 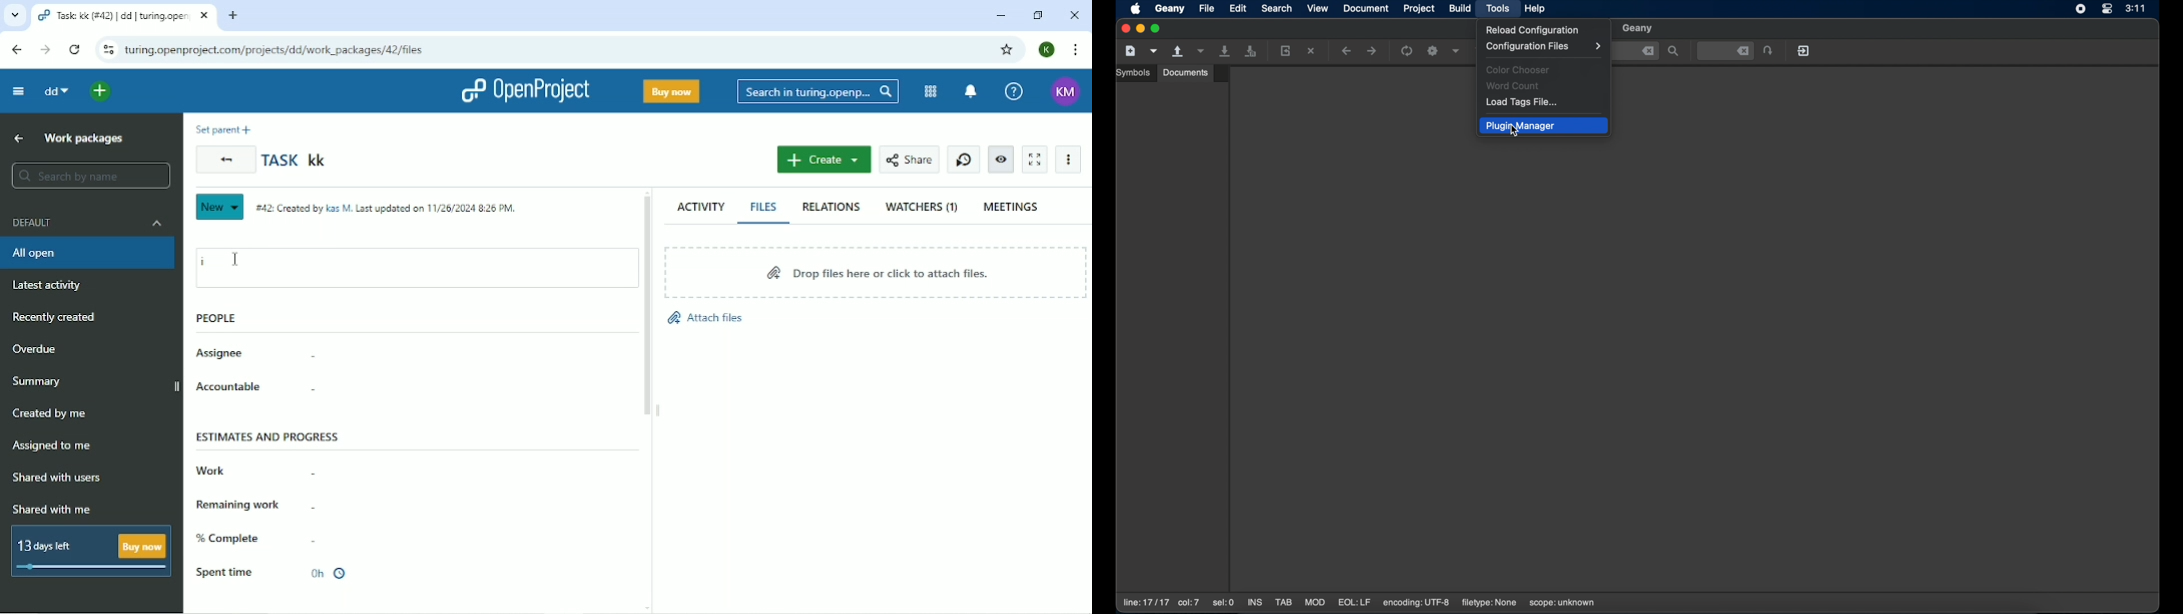 I want to click on New tab, so click(x=234, y=15).